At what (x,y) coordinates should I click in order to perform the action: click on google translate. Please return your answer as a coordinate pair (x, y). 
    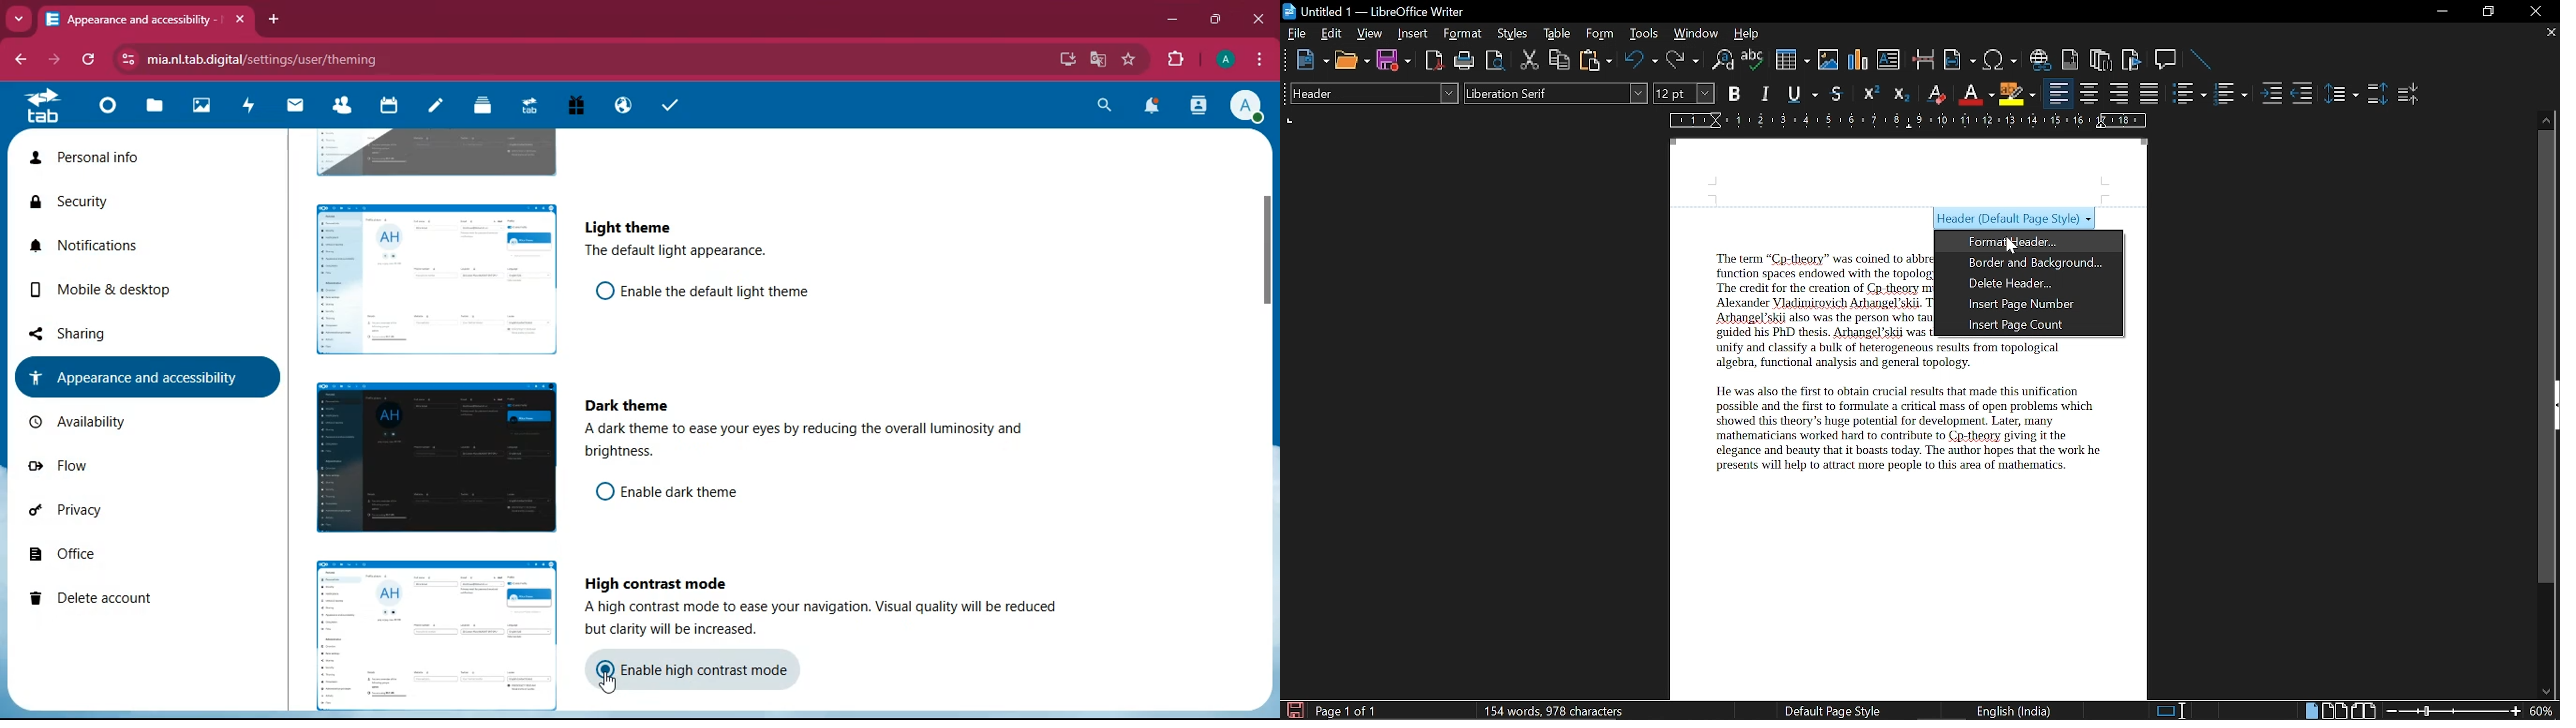
    Looking at the image, I should click on (1099, 59).